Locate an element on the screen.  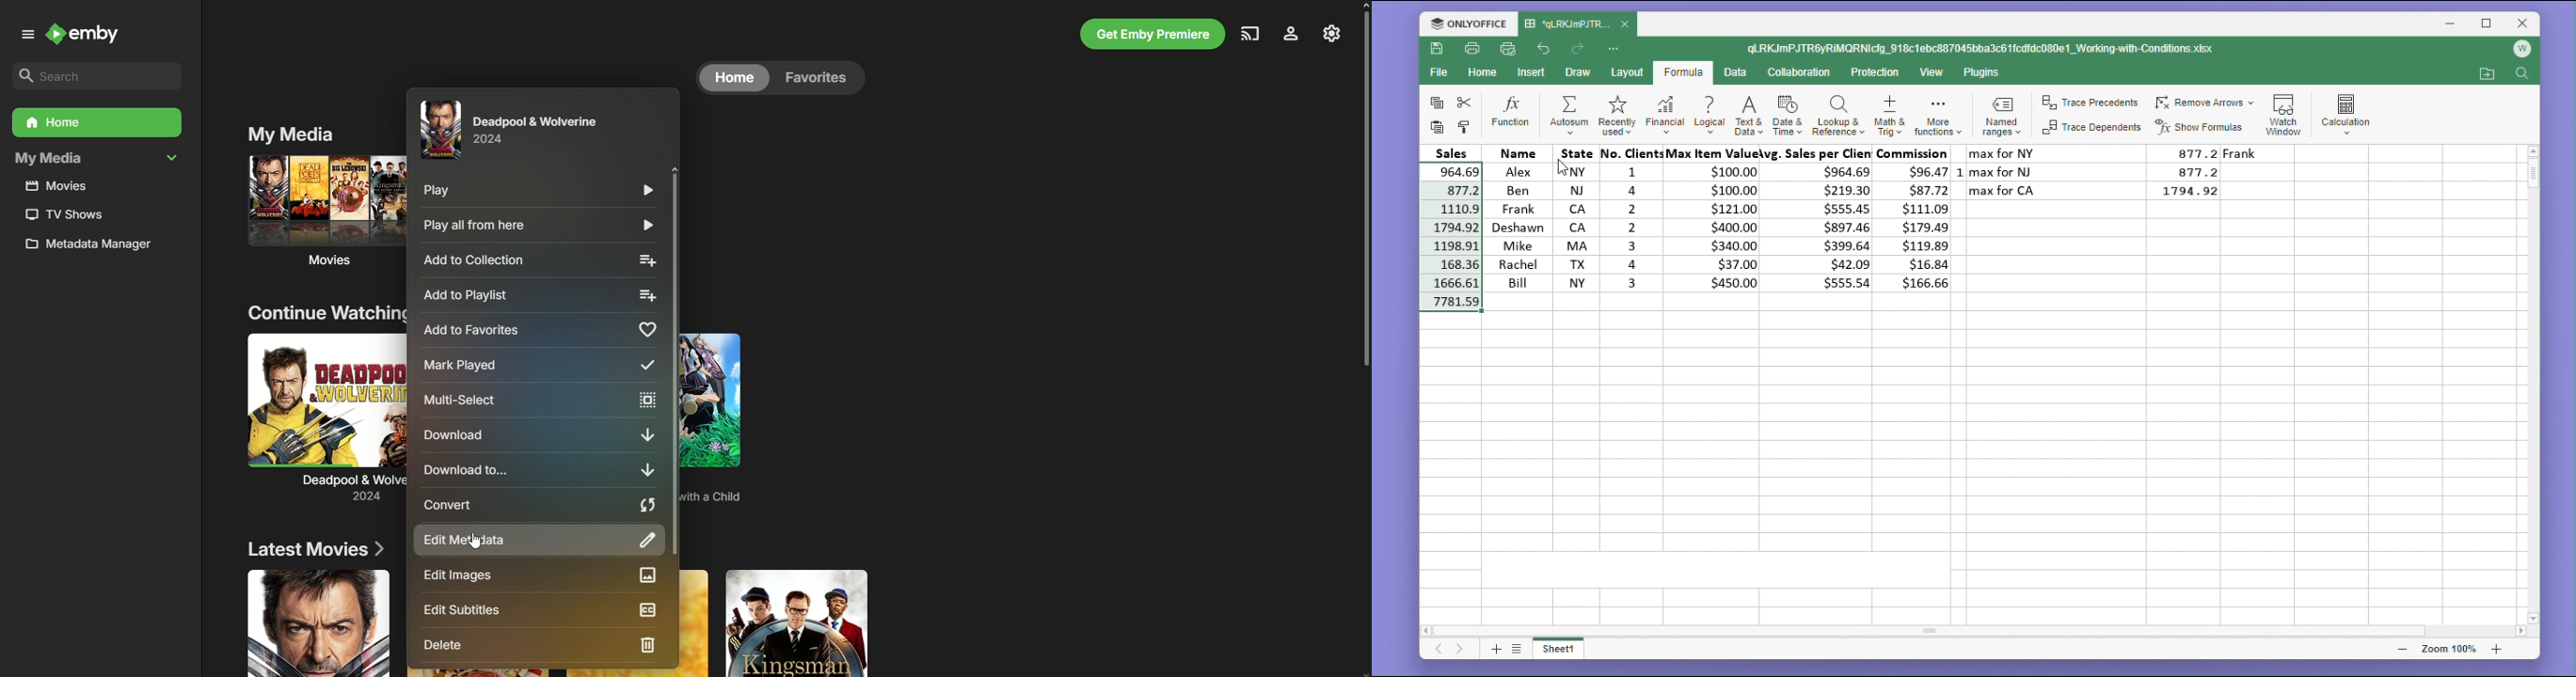
Edit Subtitles is located at coordinates (542, 611).